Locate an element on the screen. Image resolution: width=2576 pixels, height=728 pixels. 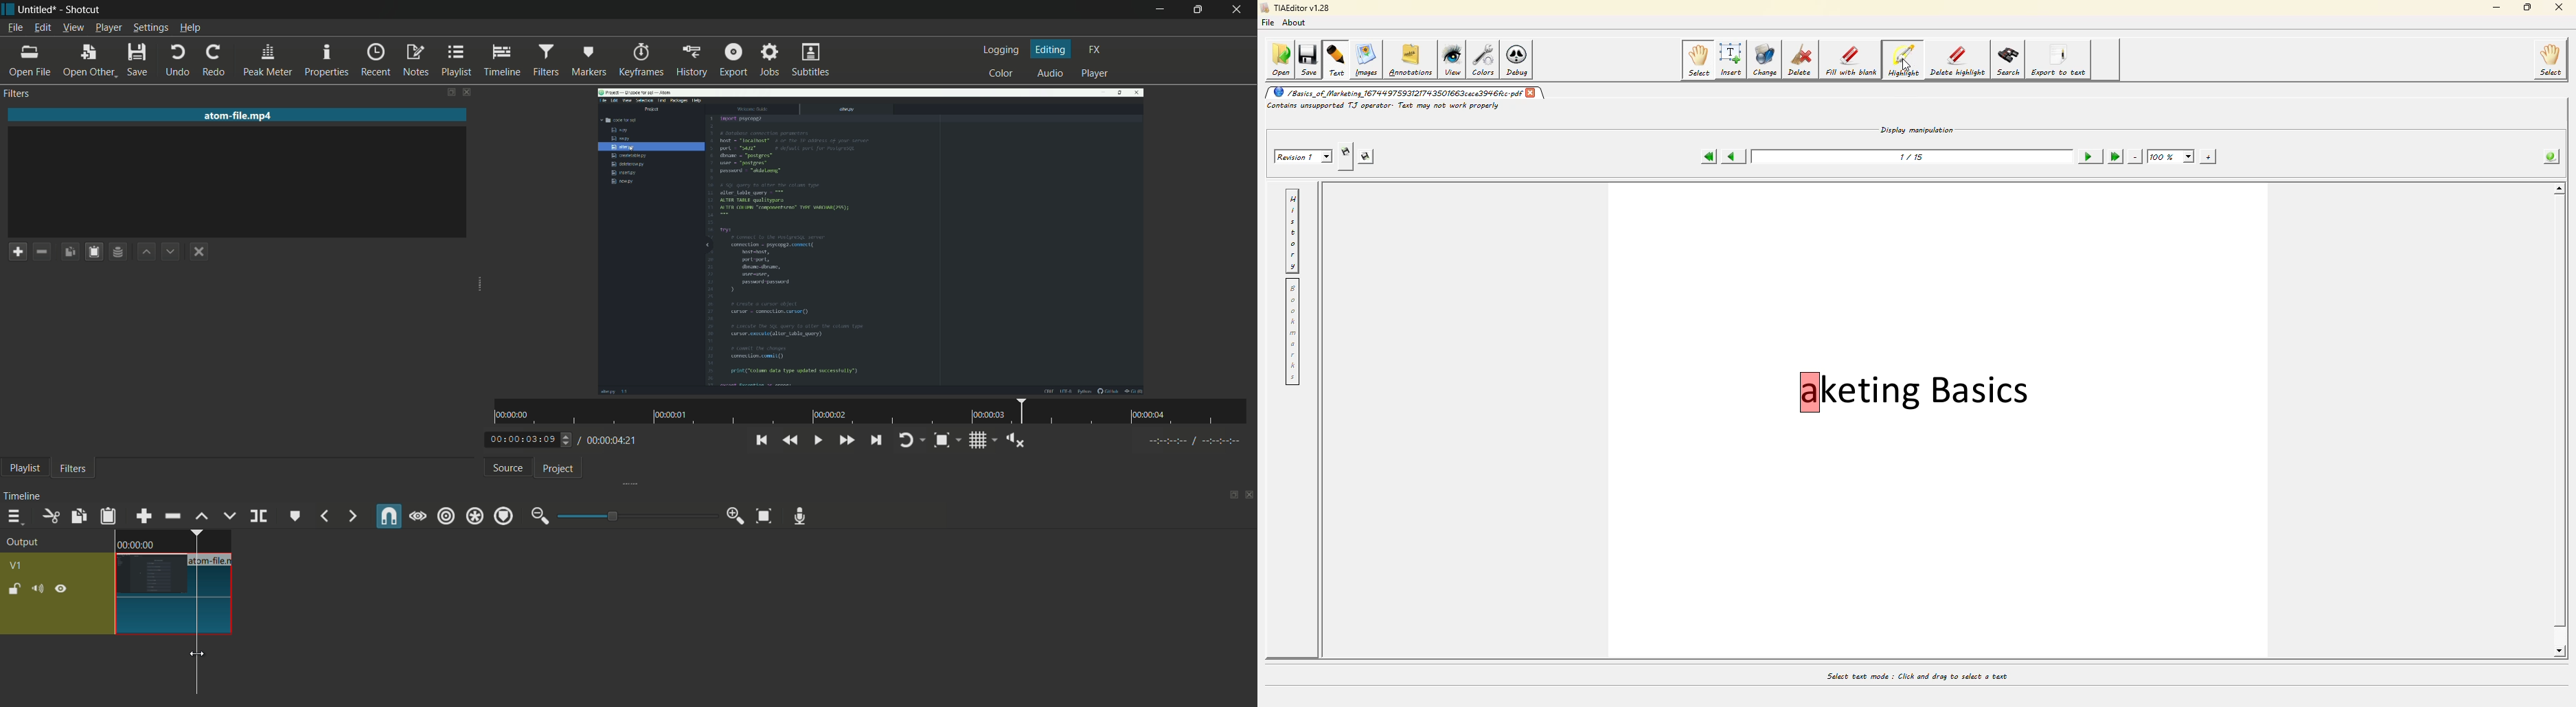
project is located at coordinates (557, 469).